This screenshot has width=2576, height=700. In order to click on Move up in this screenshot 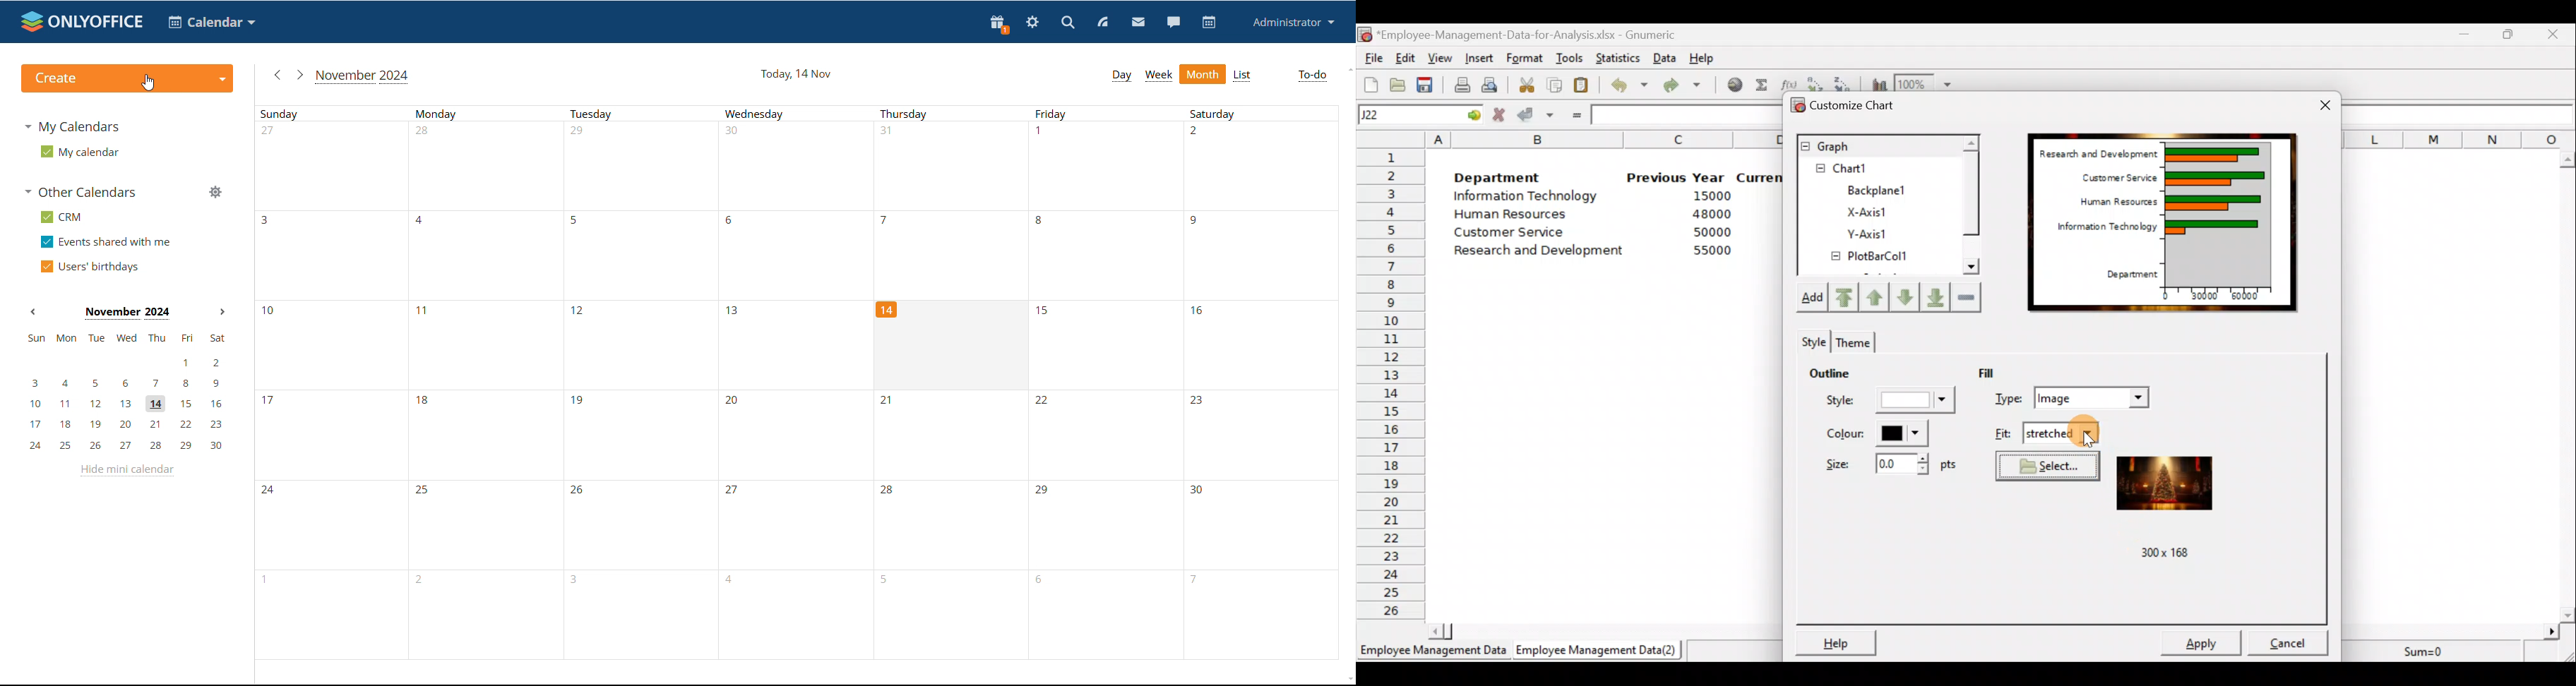, I will do `click(1902, 296)`.